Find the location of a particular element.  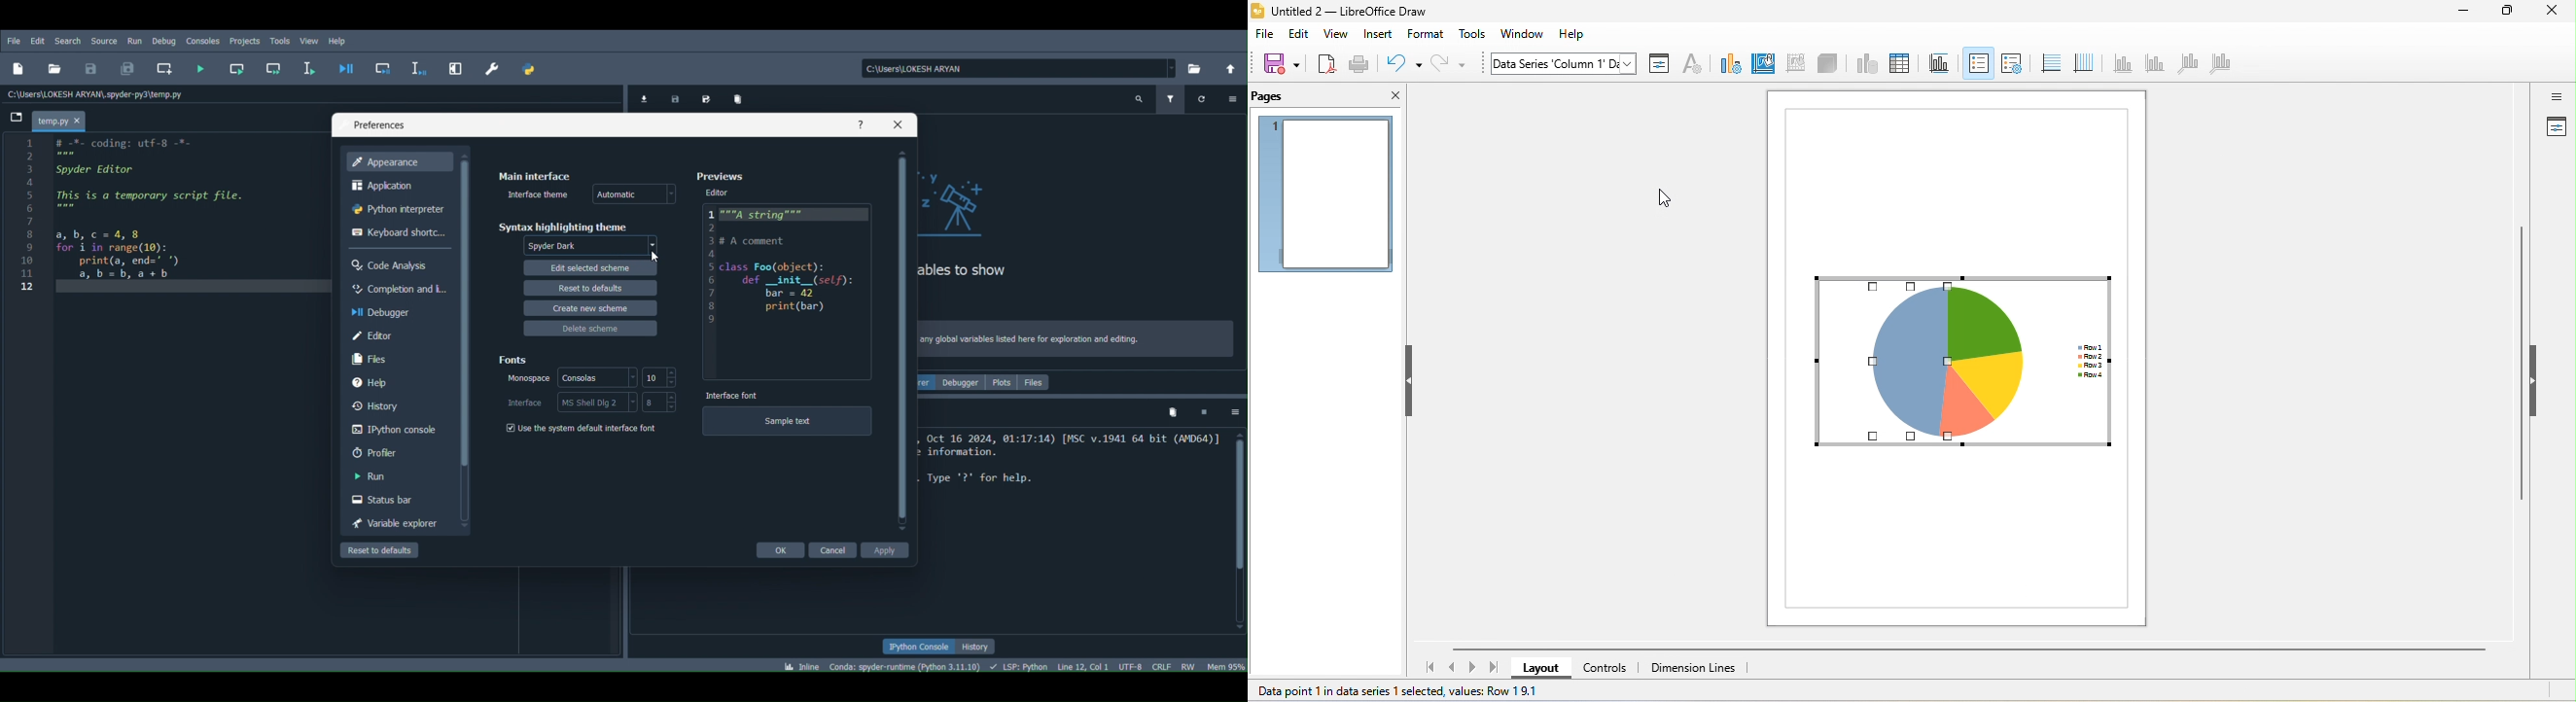

format selection is located at coordinates (1659, 63).